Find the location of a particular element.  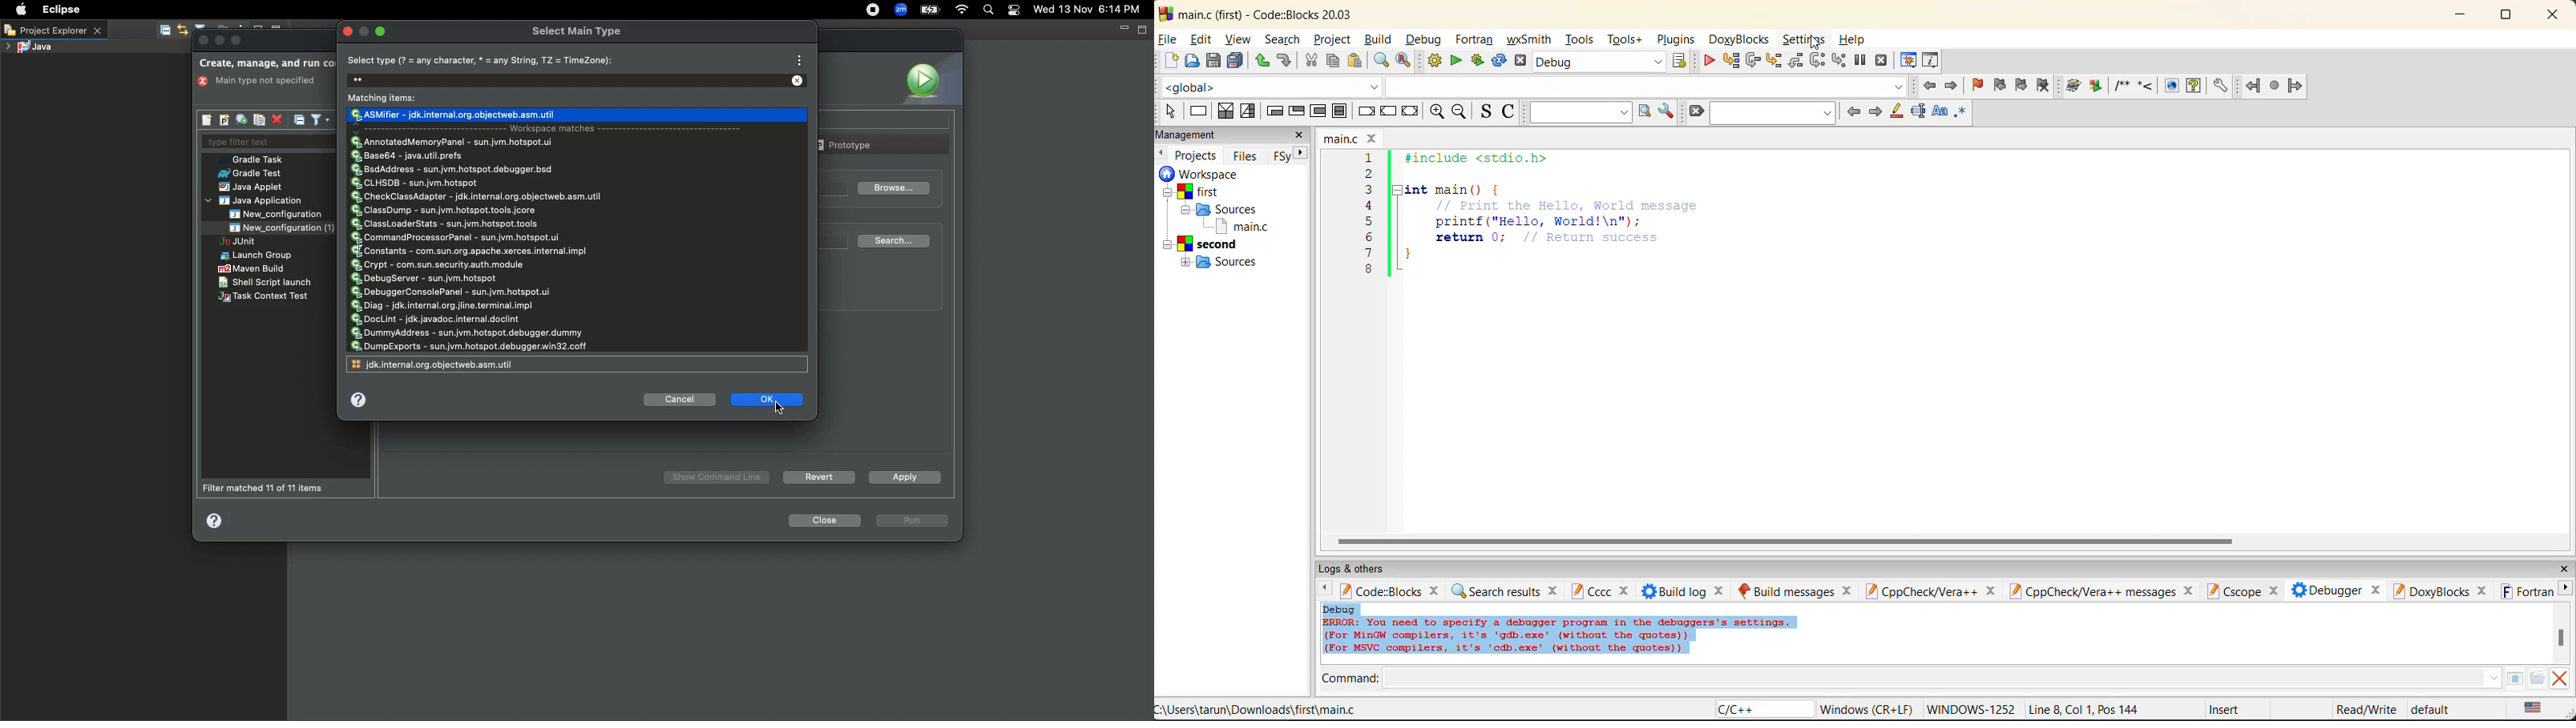

previous bookmark is located at coordinates (2000, 85).